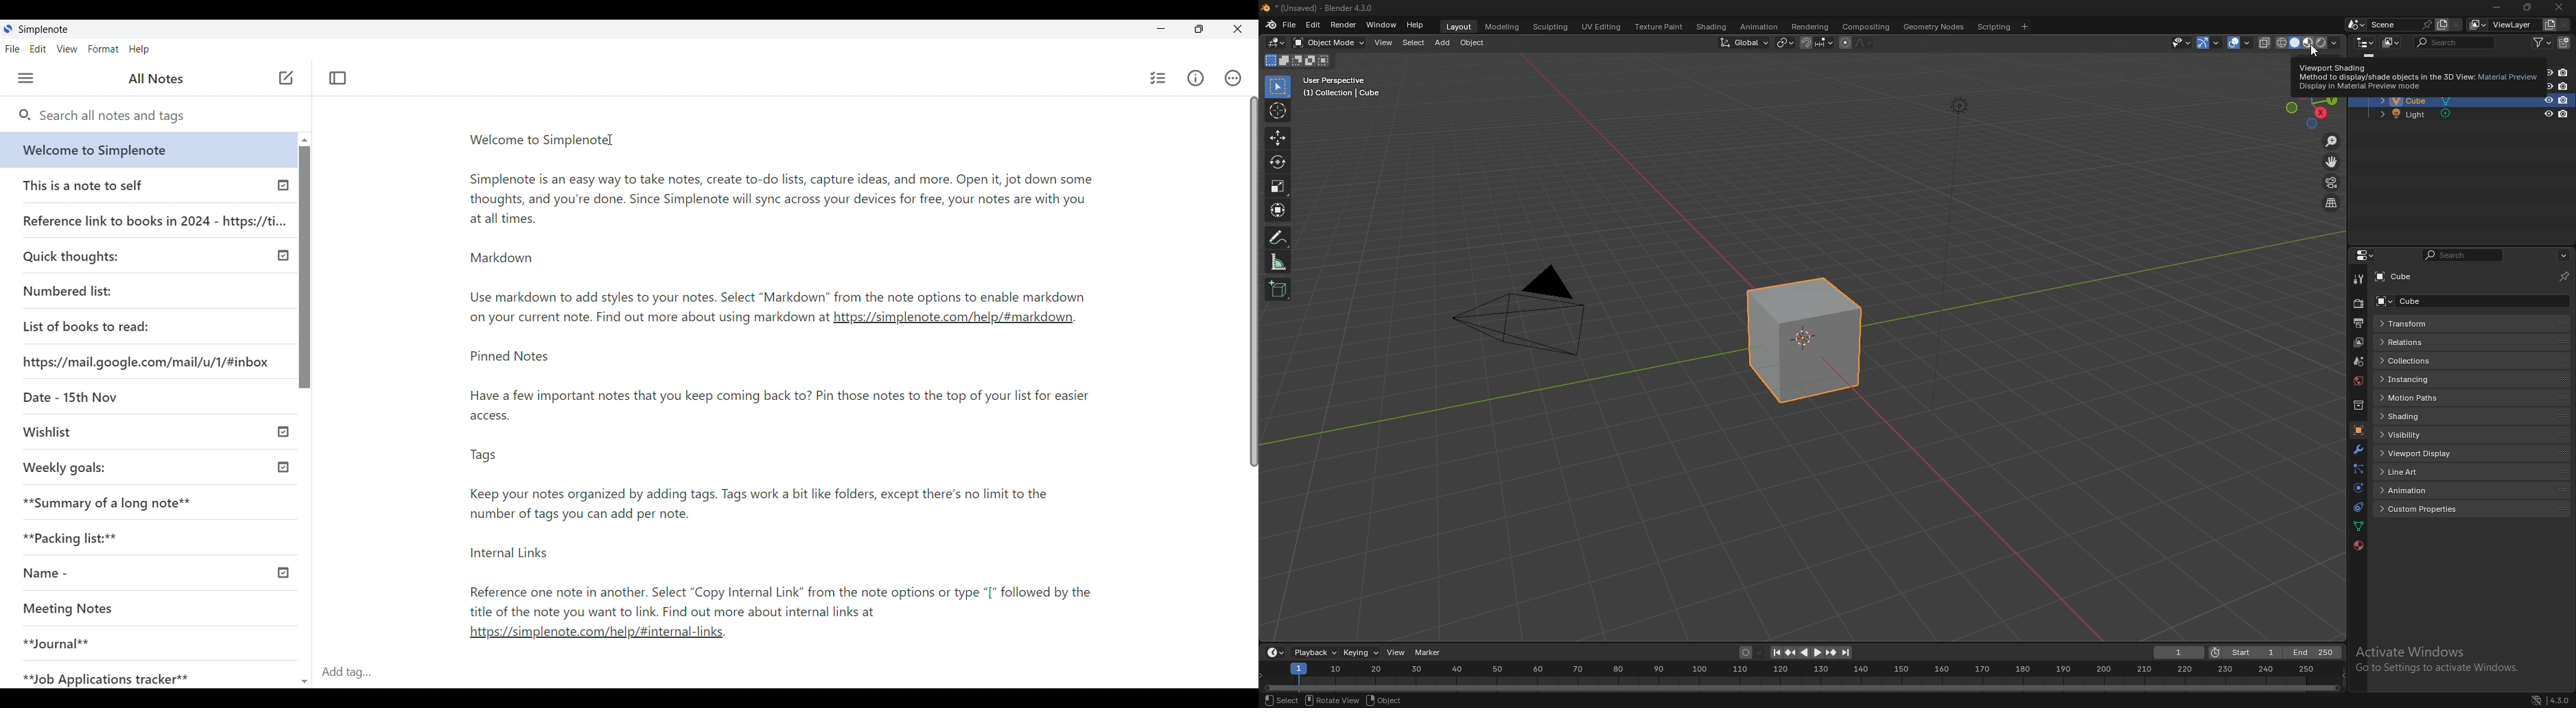 This screenshot has width=2576, height=728. What do you see at coordinates (1830, 652) in the screenshot?
I see `jump to next keyframe` at bounding box center [1830, 652].